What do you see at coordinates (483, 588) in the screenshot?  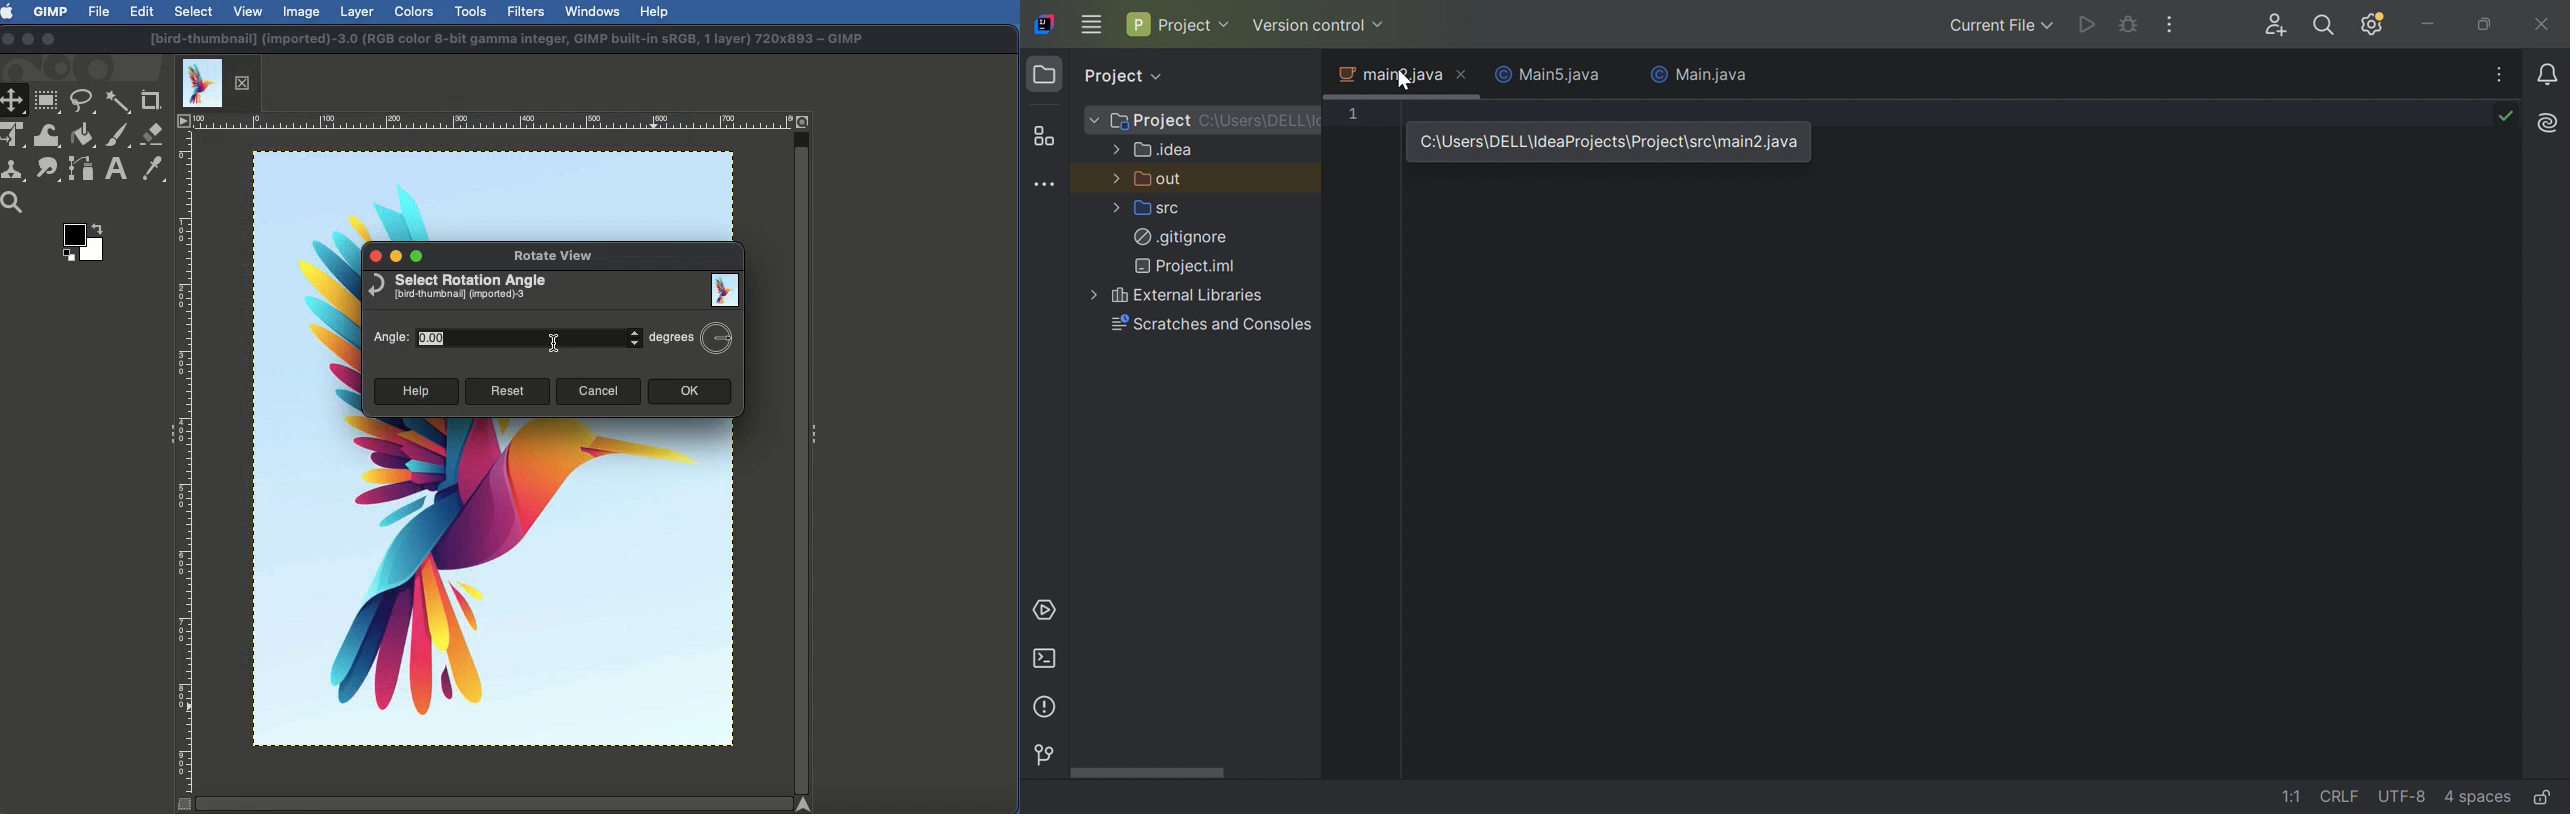 I see `Image` at bounding box center [483, 588].